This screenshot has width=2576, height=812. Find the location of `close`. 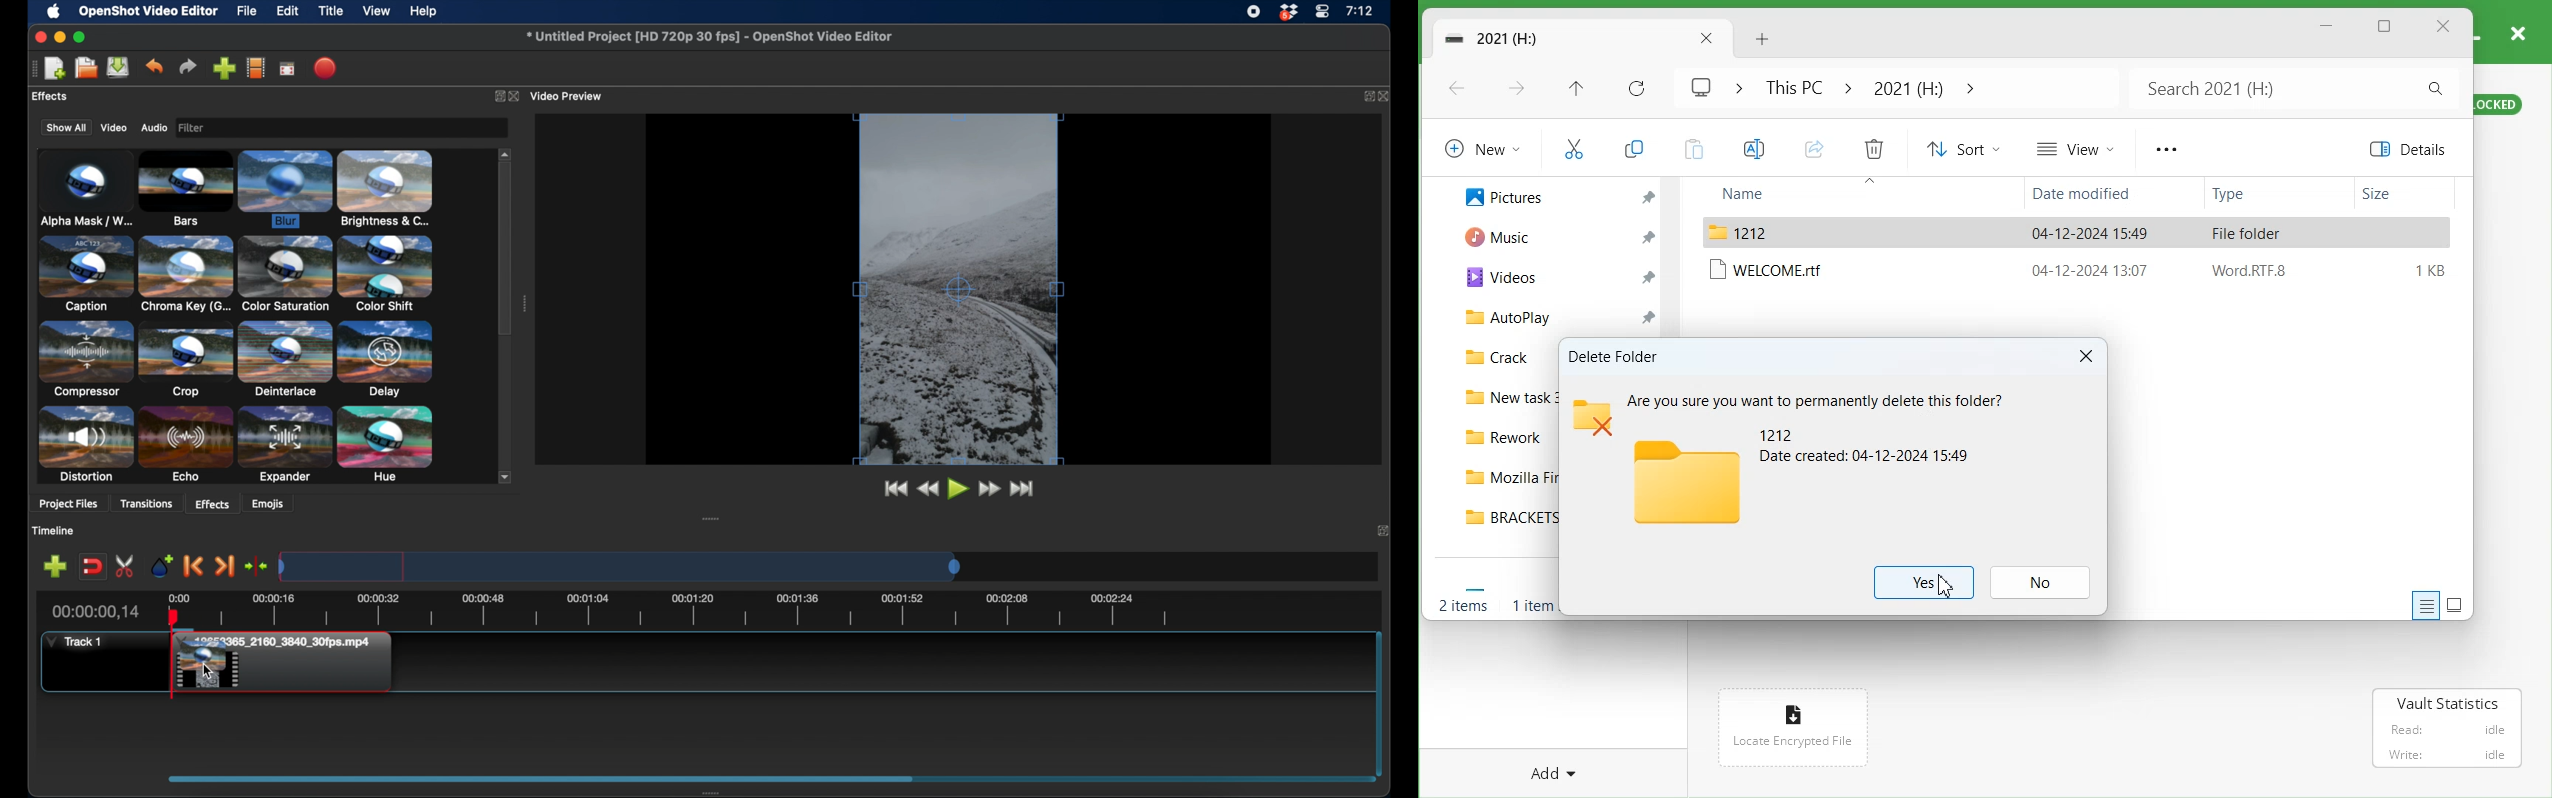

close is located at coordinates (1388, 97).